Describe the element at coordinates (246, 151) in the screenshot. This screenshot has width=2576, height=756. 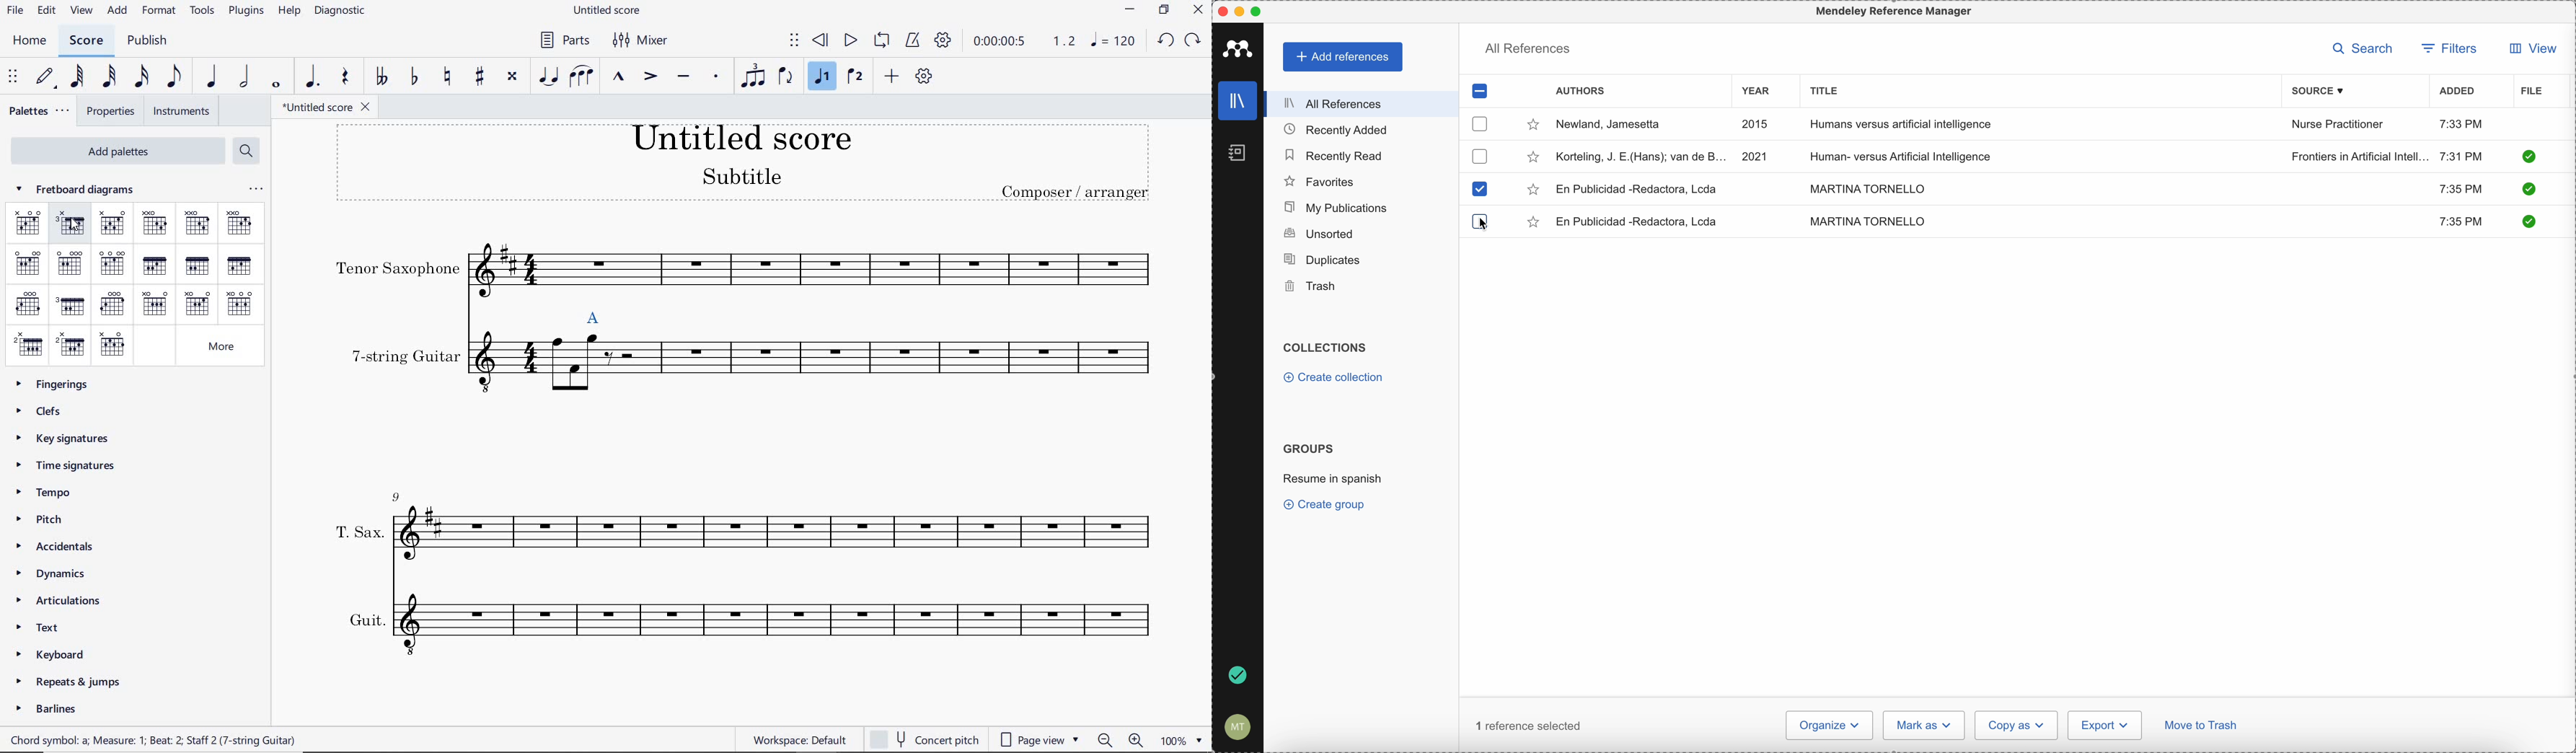
I see `SEARCH PALETTES` at that location.